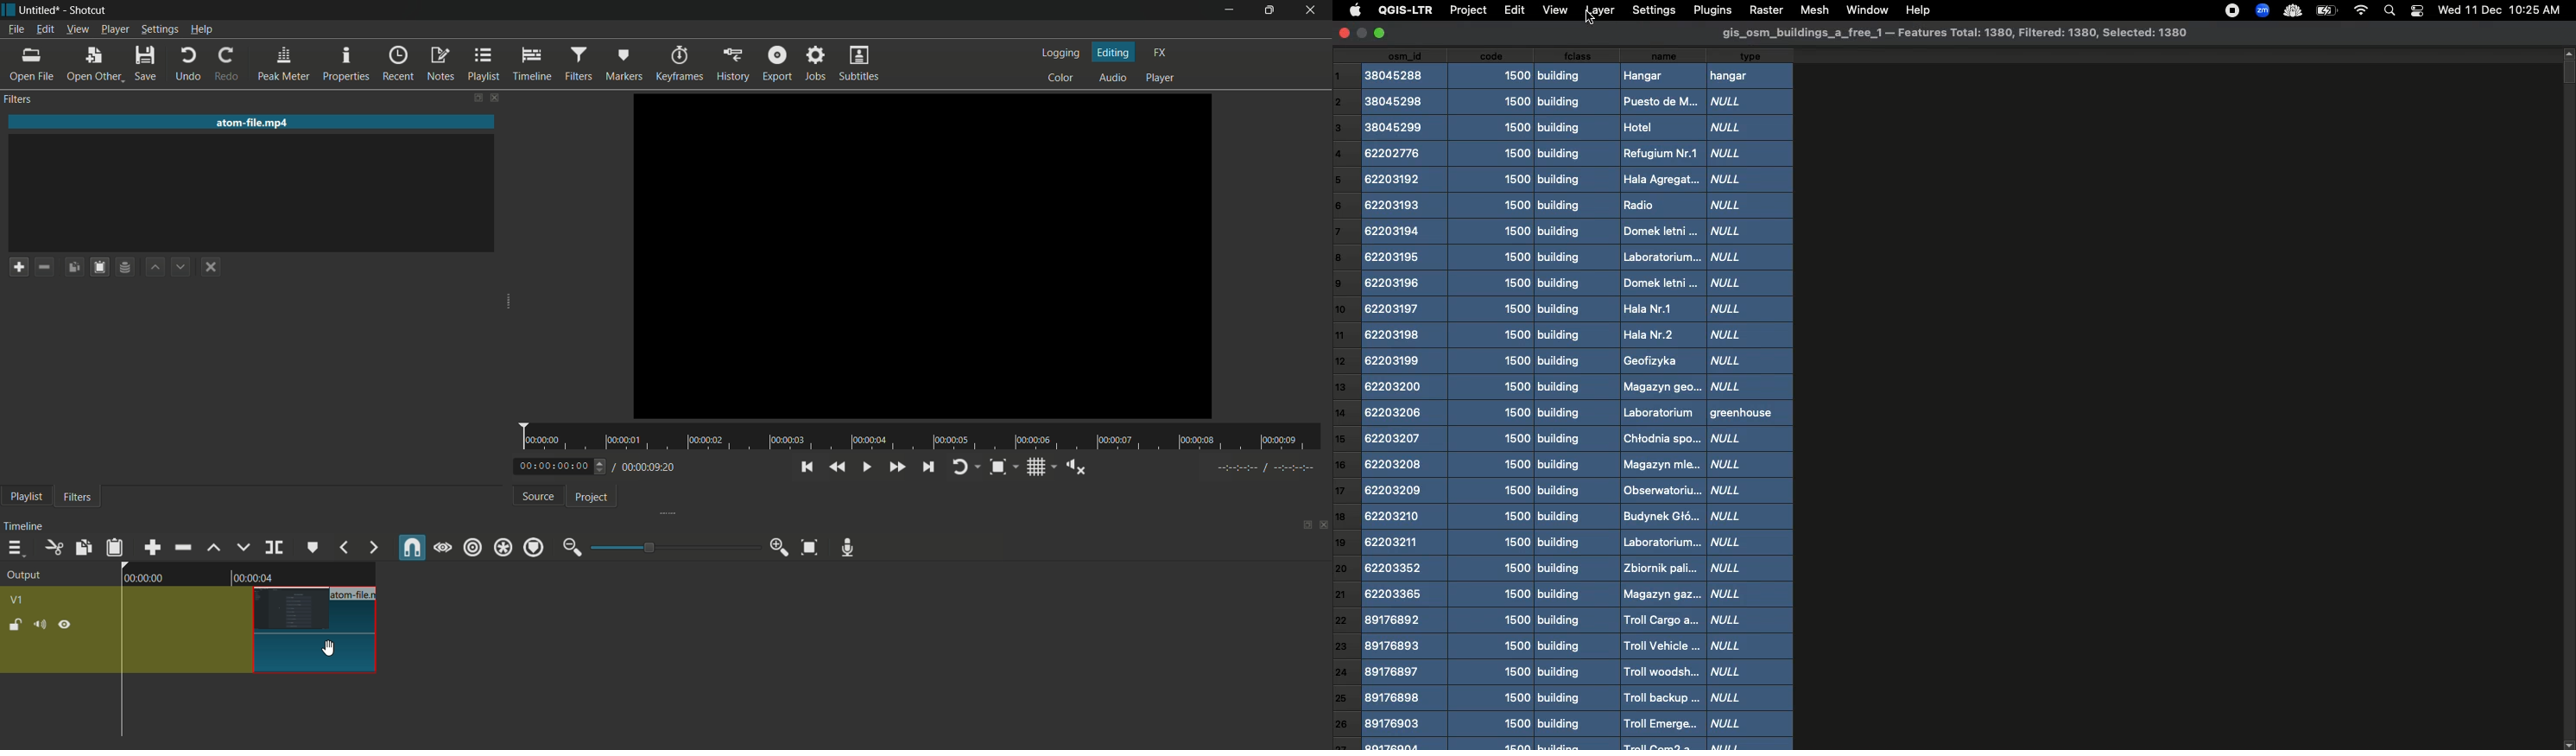 The width and height of the screenshot is (2576, 756). Describe the element at coordinates (679, 62) in the screenshot. I see `keyframes` at that location.